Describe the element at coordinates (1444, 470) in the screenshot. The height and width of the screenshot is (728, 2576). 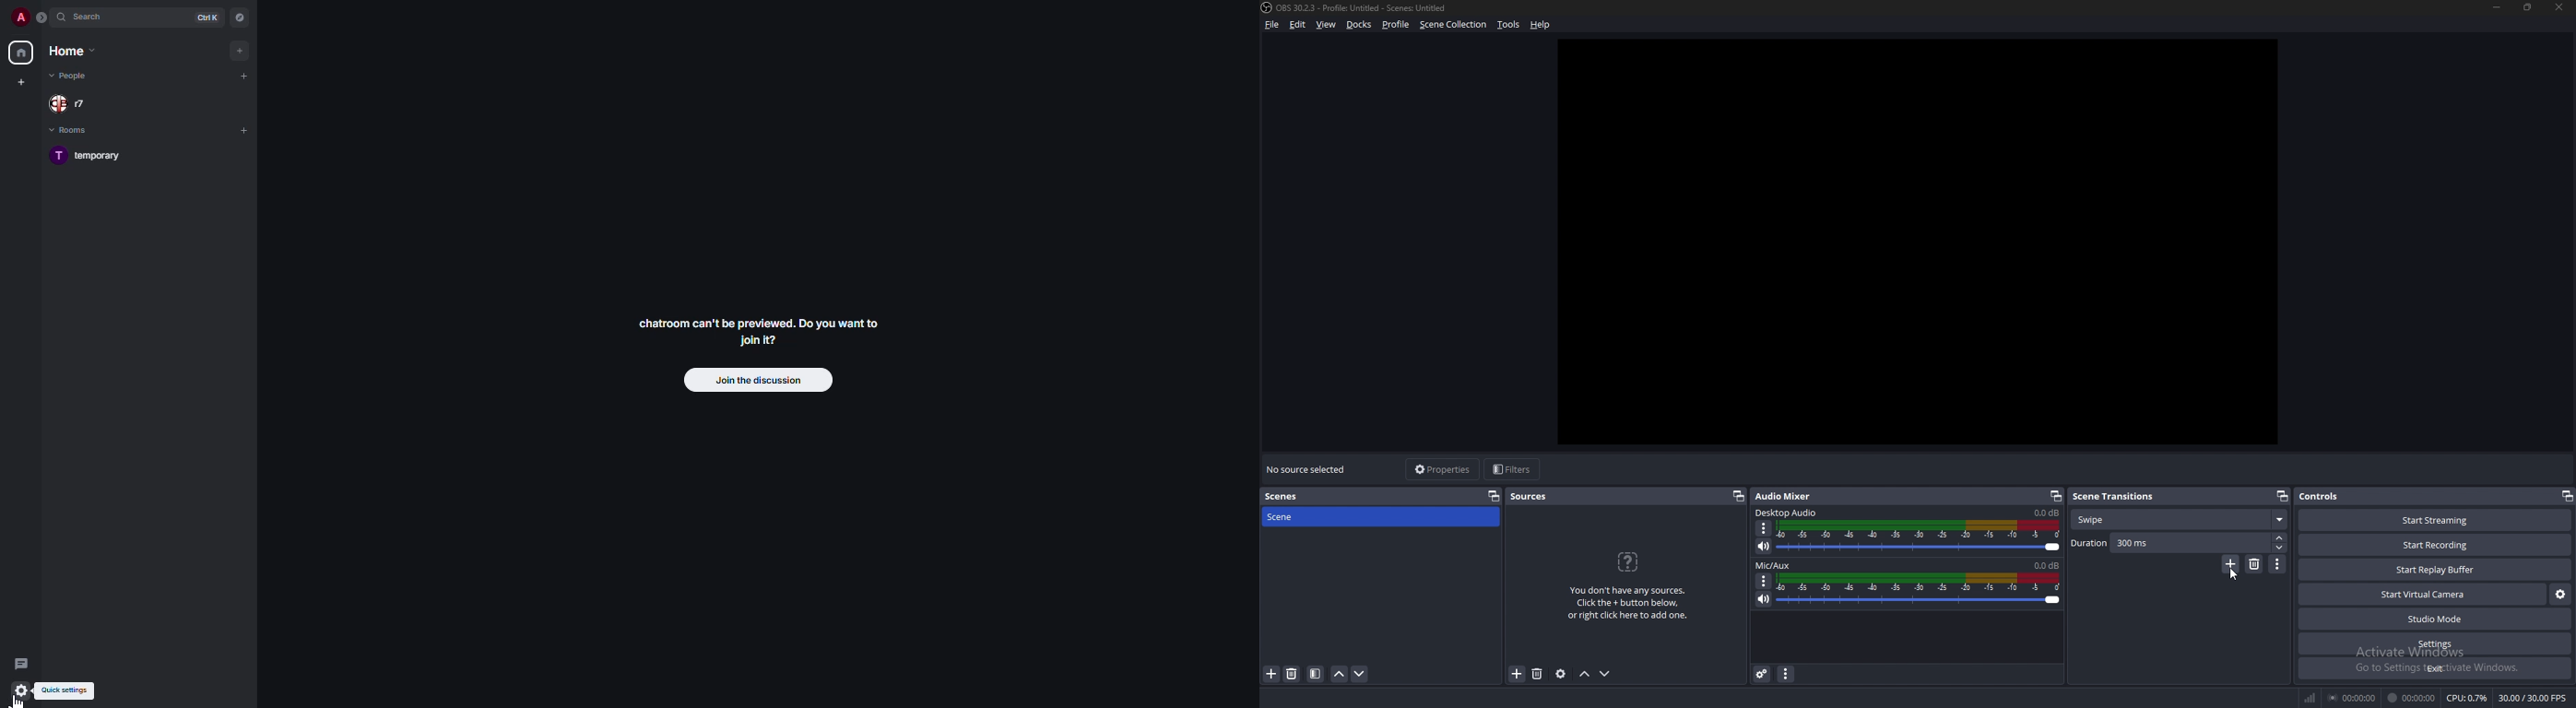
I see `properties` at that location.